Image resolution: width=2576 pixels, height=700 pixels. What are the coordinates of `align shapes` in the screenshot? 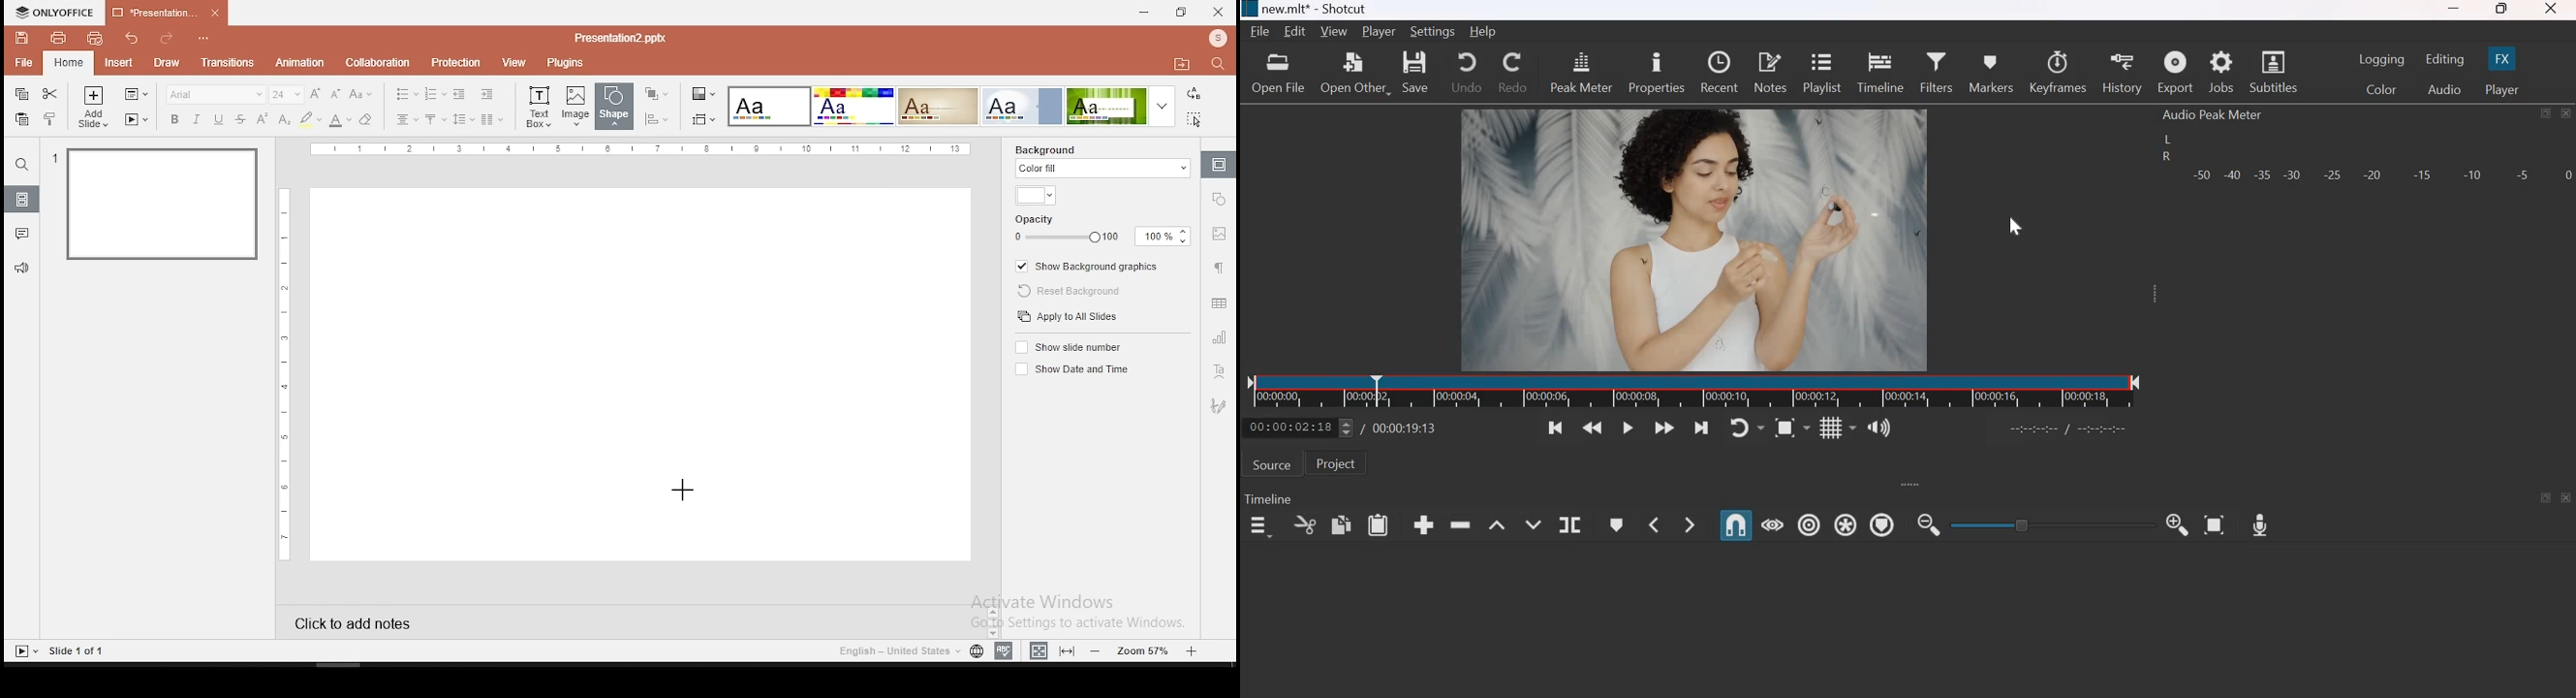 It's located at (656, 119).